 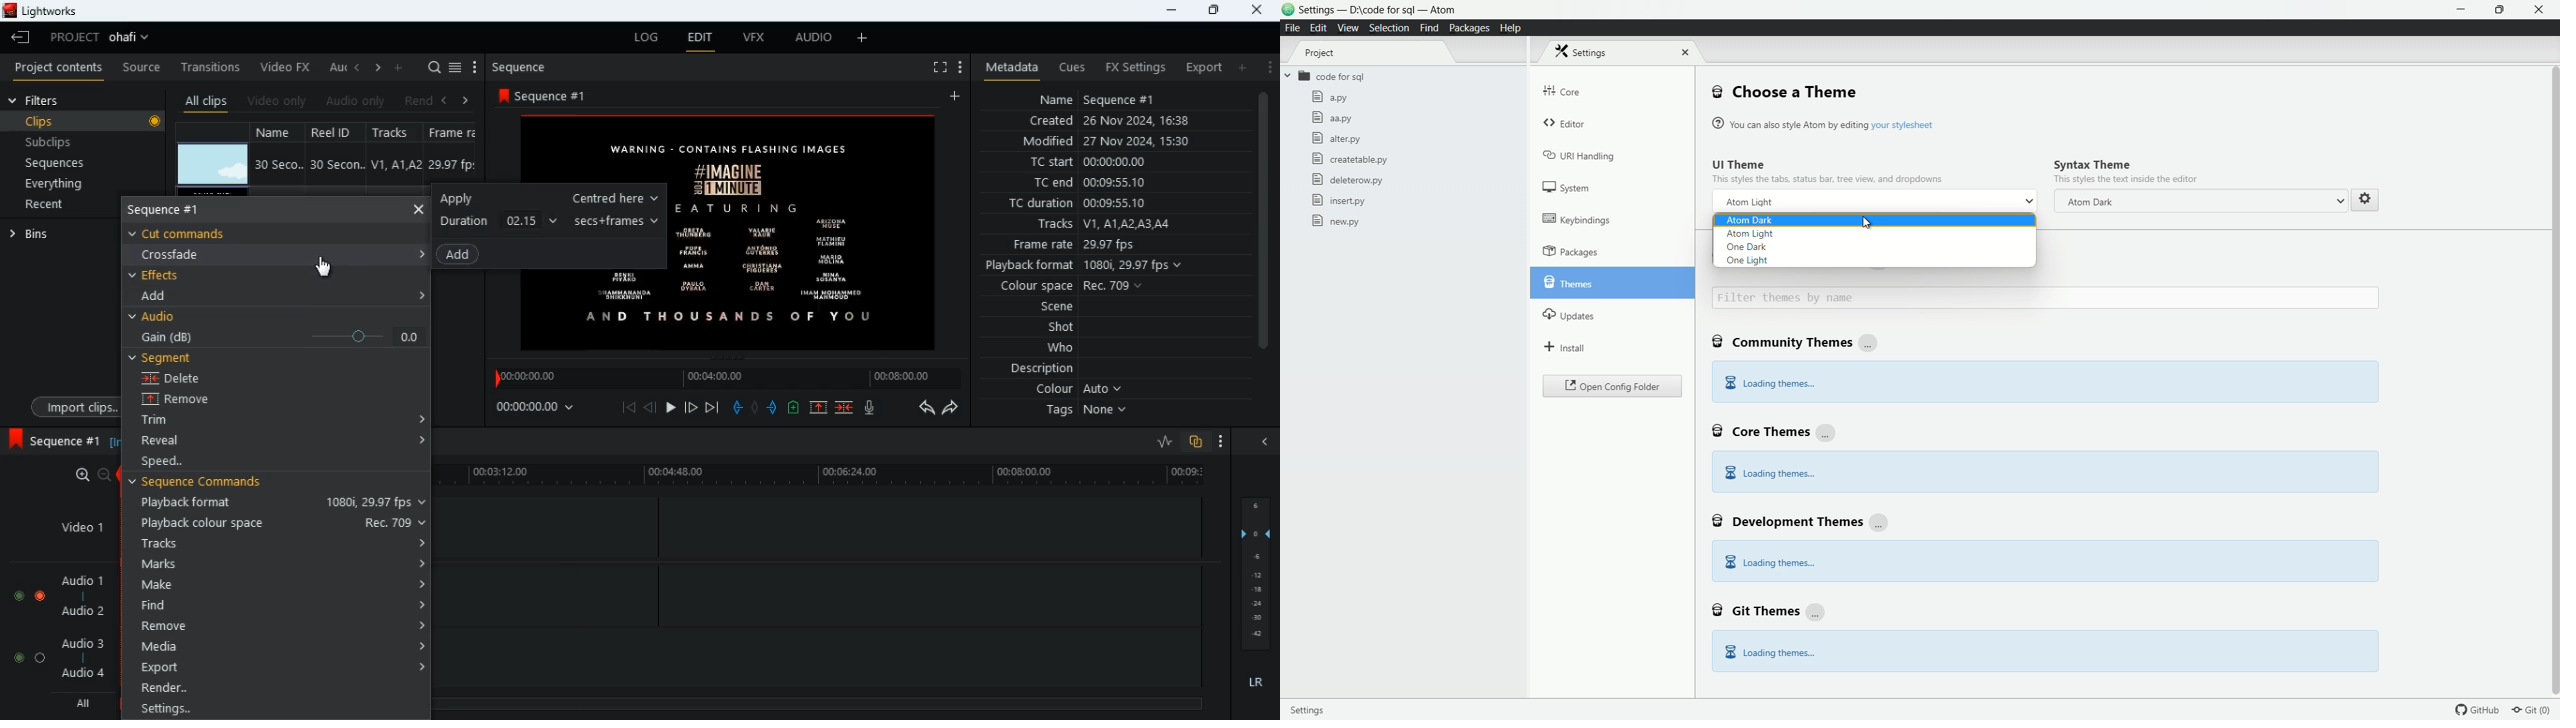 I want to click on 29.97 fps, so click(x=457, y=165).